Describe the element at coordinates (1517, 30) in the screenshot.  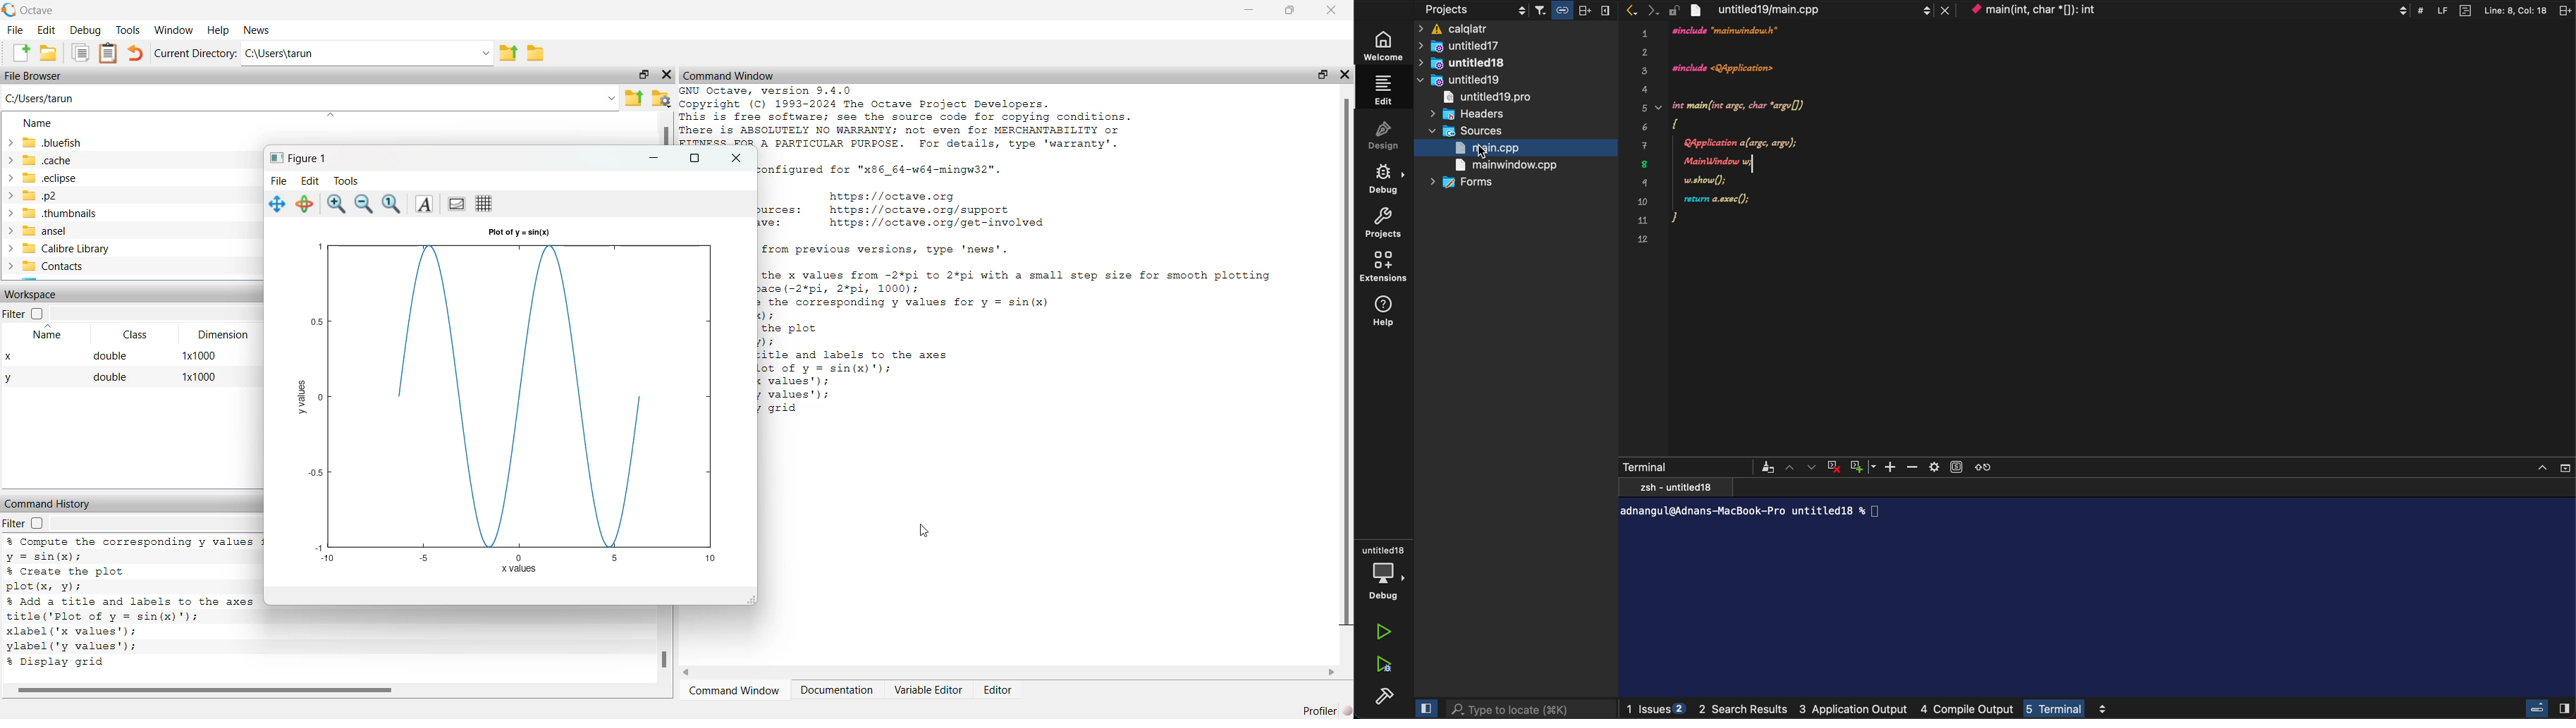
I see `calqaltr` at that location.